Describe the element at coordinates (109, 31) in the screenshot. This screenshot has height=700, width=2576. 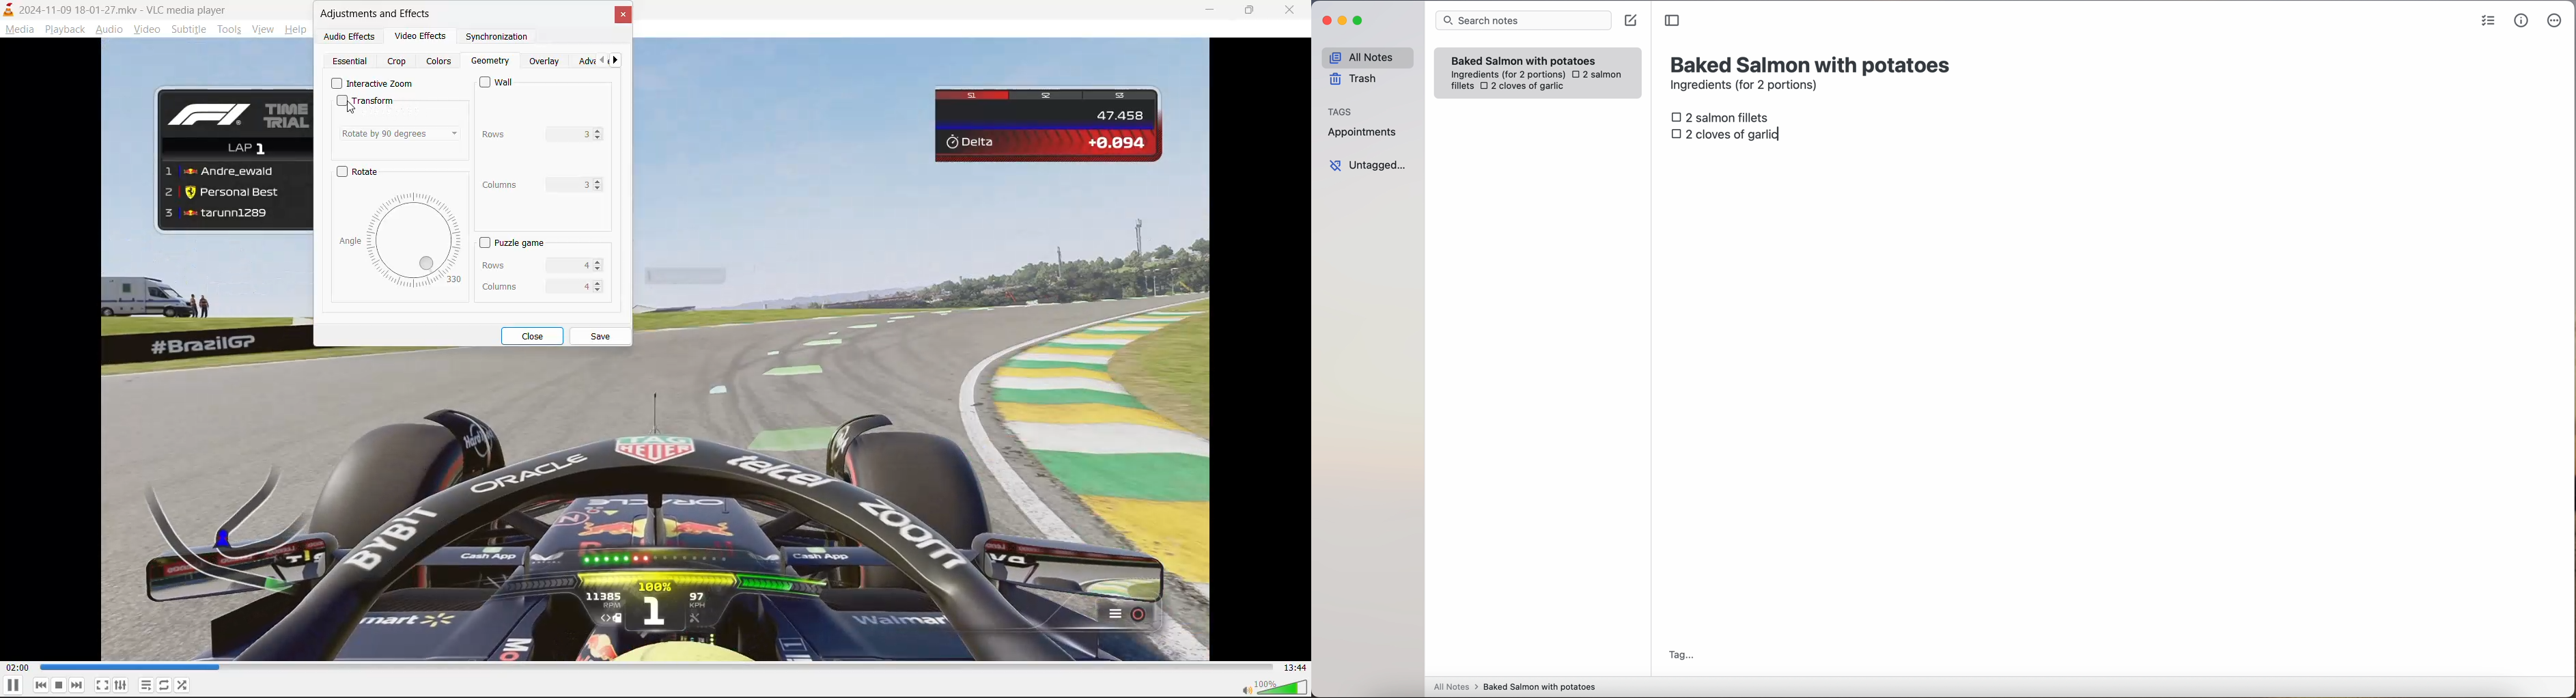
I see `audio` at that location.